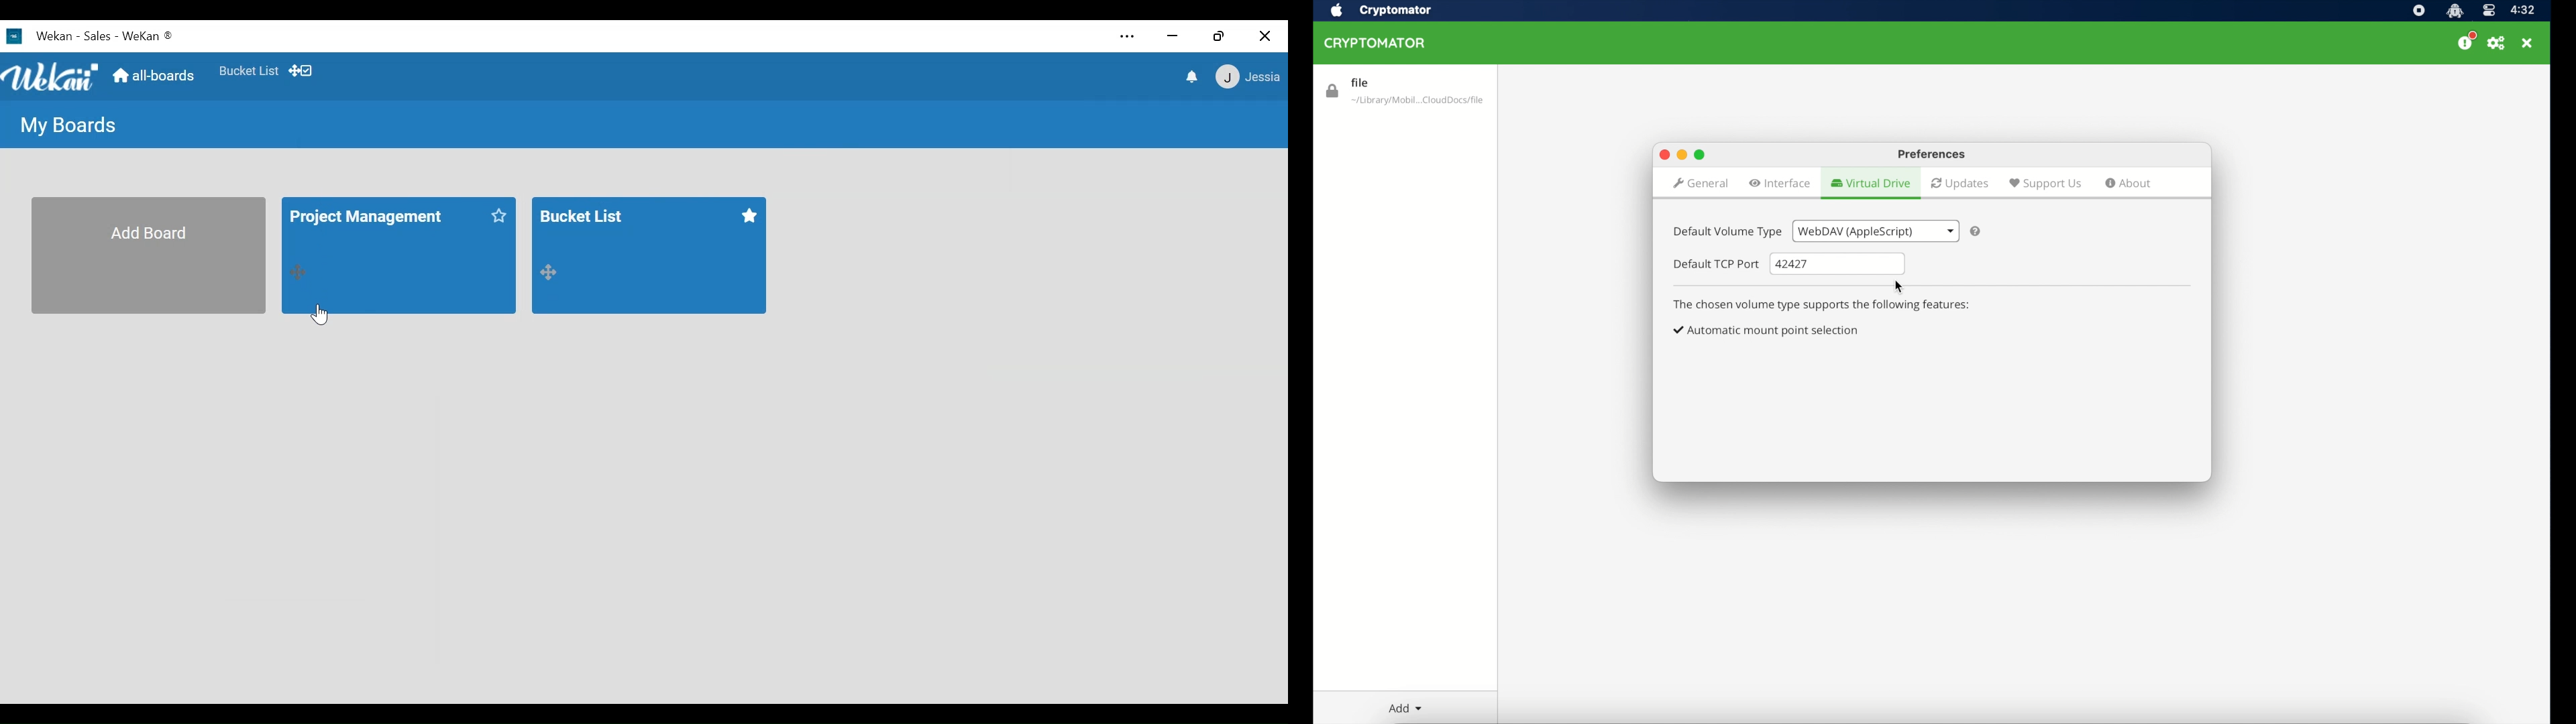  Describe the element at coordinates (17, 36) in the screenshot. I see `Wekan logo` at that location.